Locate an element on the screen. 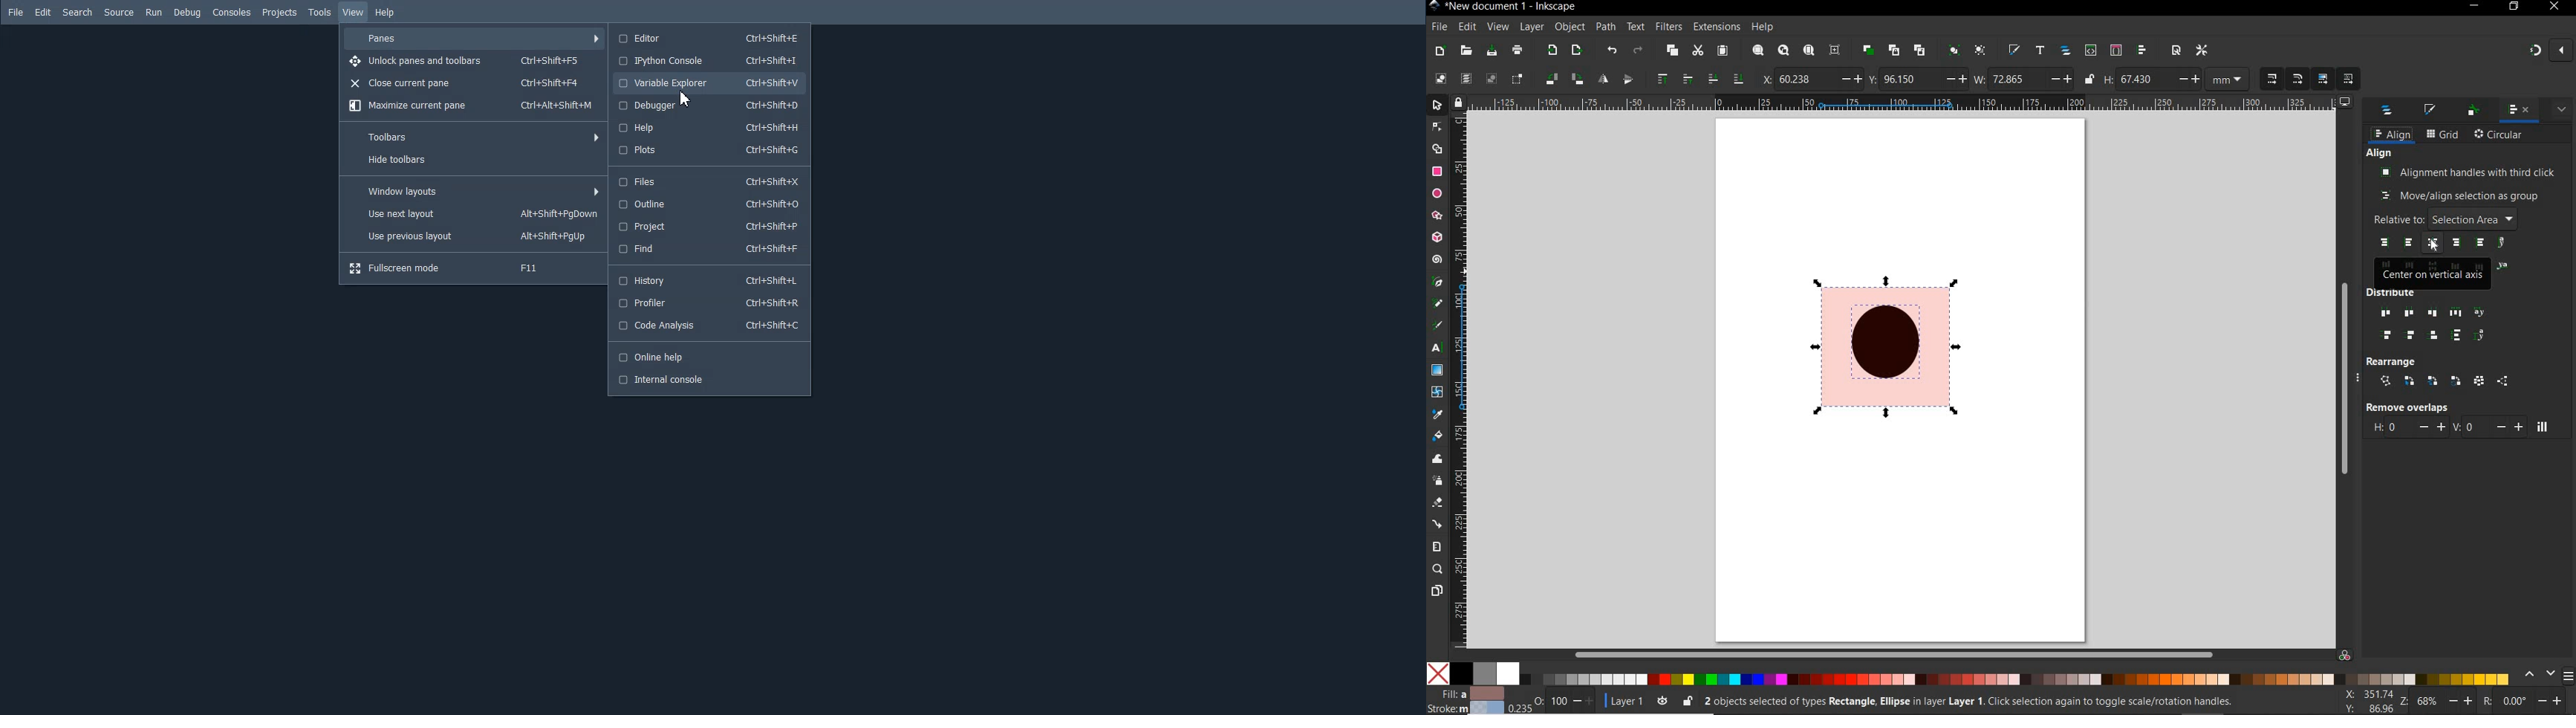  width selection is located at coordinates (2024, 80).